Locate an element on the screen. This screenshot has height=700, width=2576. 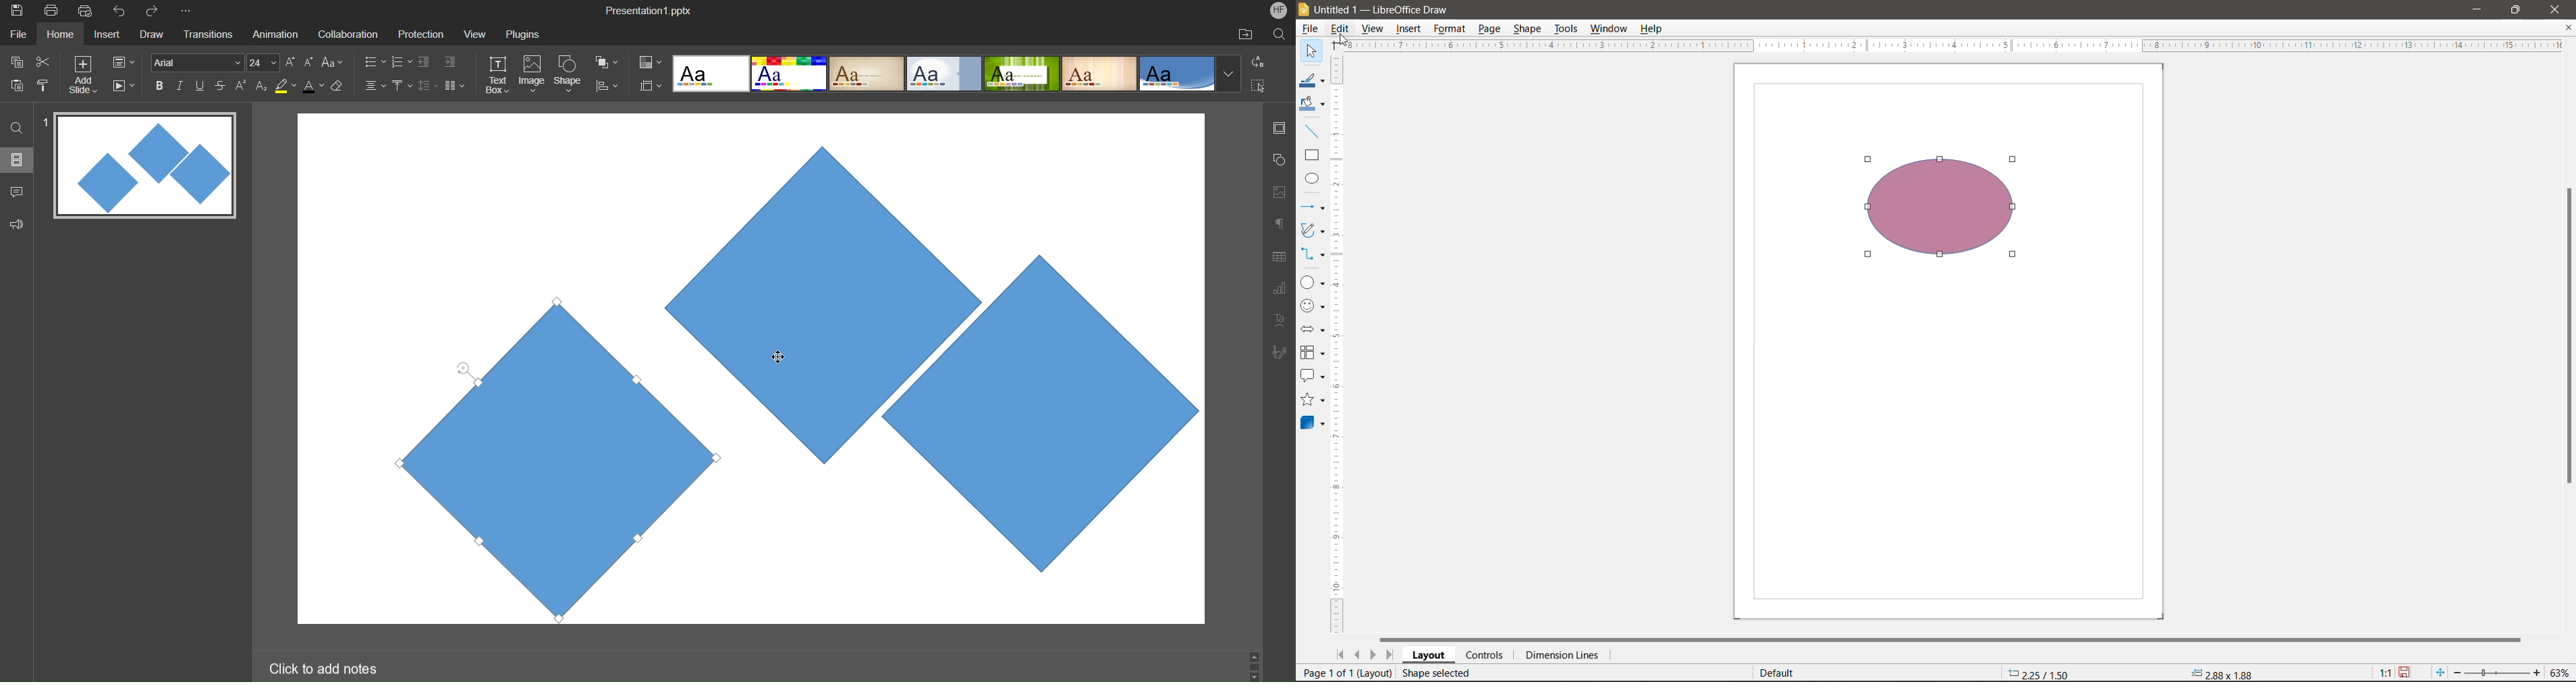
Zoom Out is located at coordinates (2457, 673).